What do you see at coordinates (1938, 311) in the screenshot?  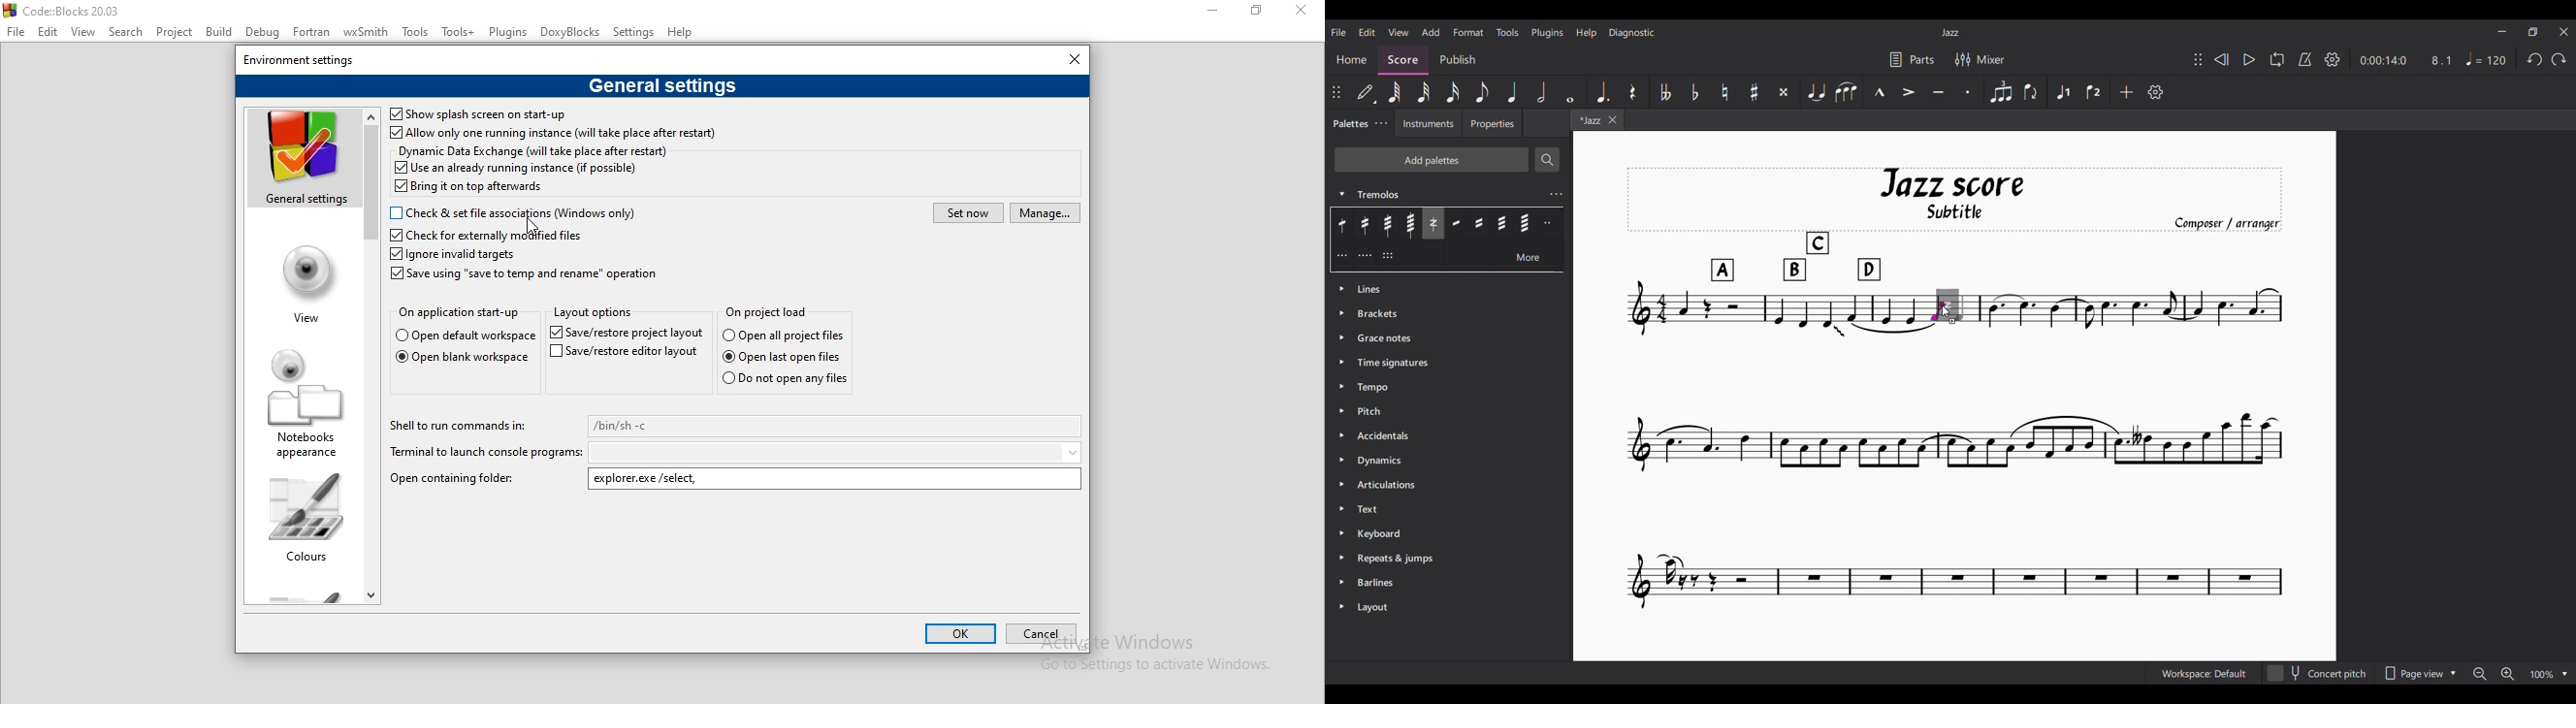 I see `Indicates point of contact` at bounding box center [1938, 311].